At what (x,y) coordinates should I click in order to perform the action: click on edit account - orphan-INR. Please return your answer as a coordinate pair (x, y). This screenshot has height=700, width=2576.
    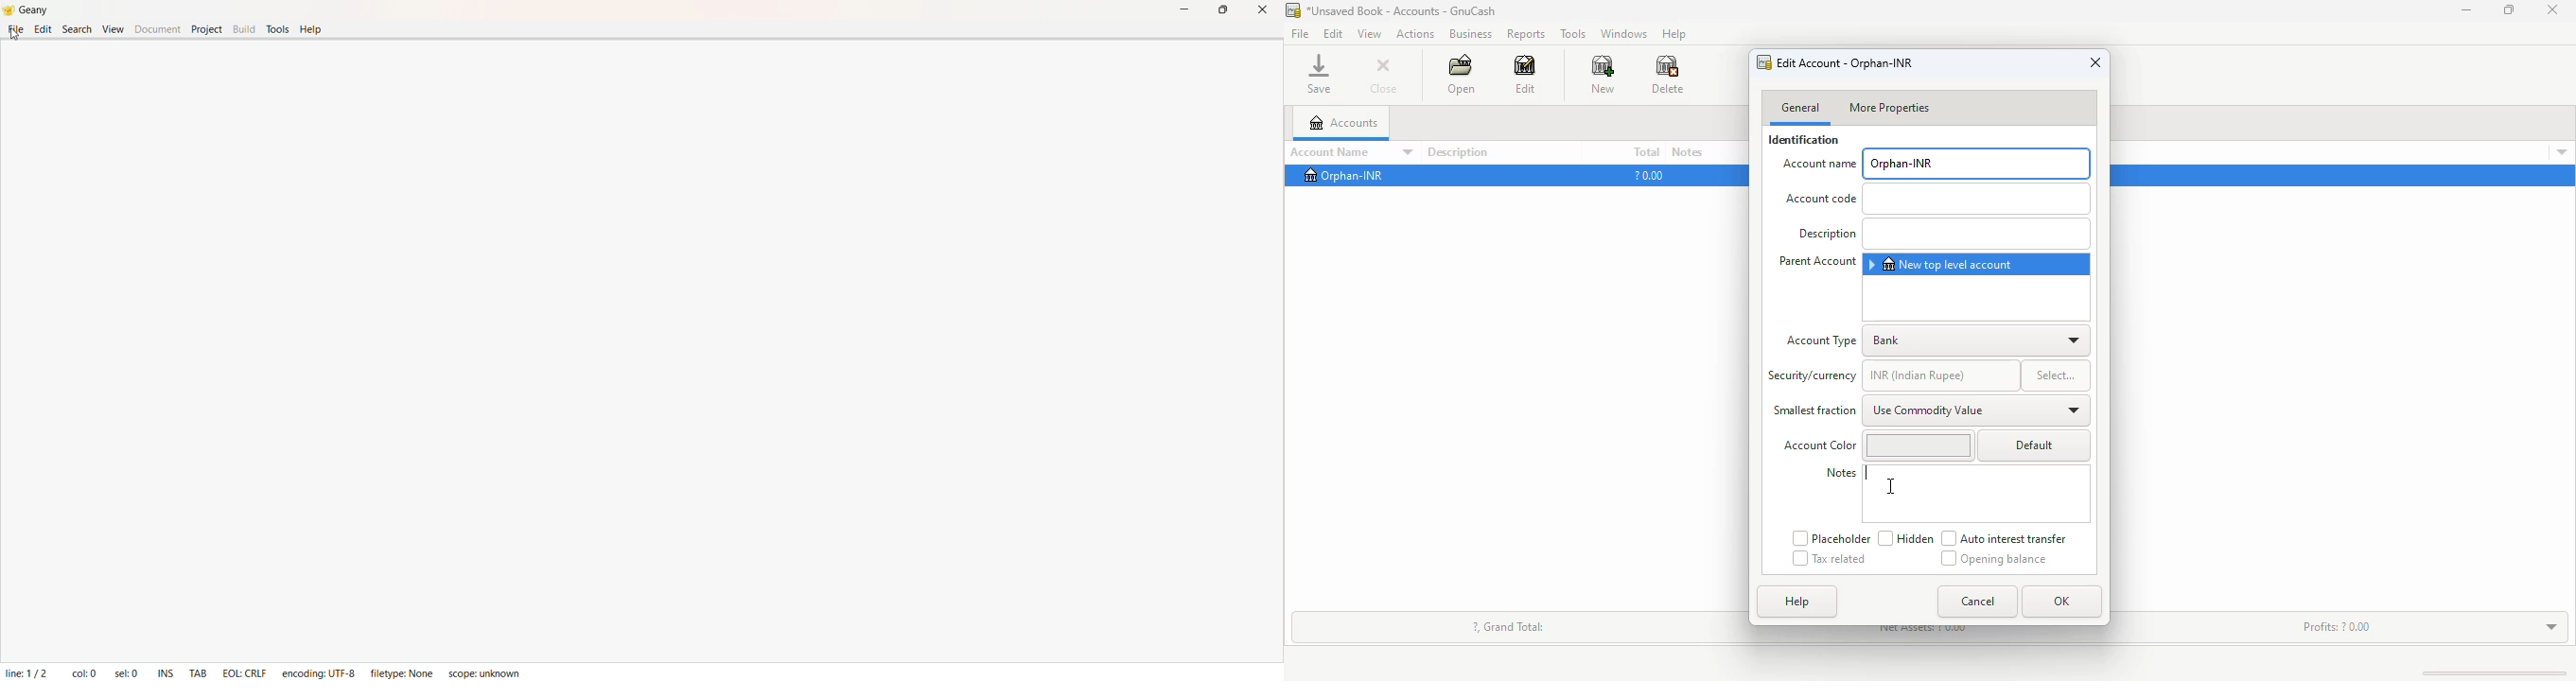
    Looking at the image, I should click on (1845, 62).